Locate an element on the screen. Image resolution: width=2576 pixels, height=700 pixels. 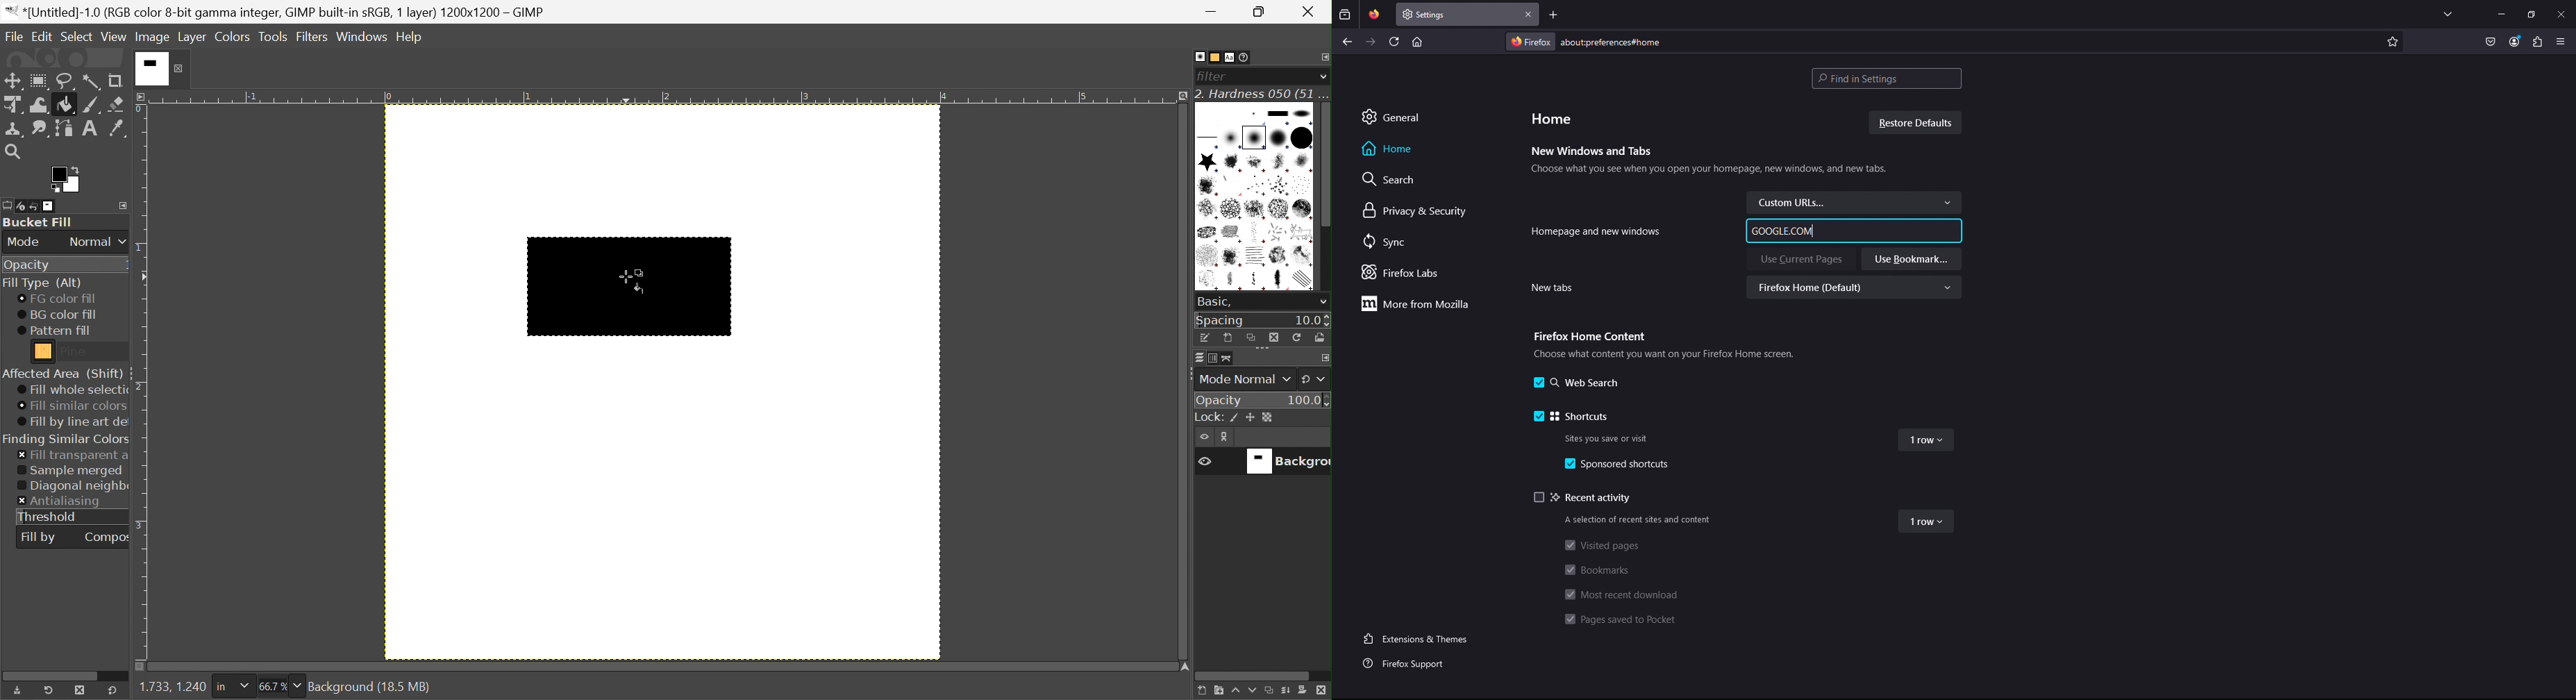
Clipboard Mask is located at coordinates (1236, 115).